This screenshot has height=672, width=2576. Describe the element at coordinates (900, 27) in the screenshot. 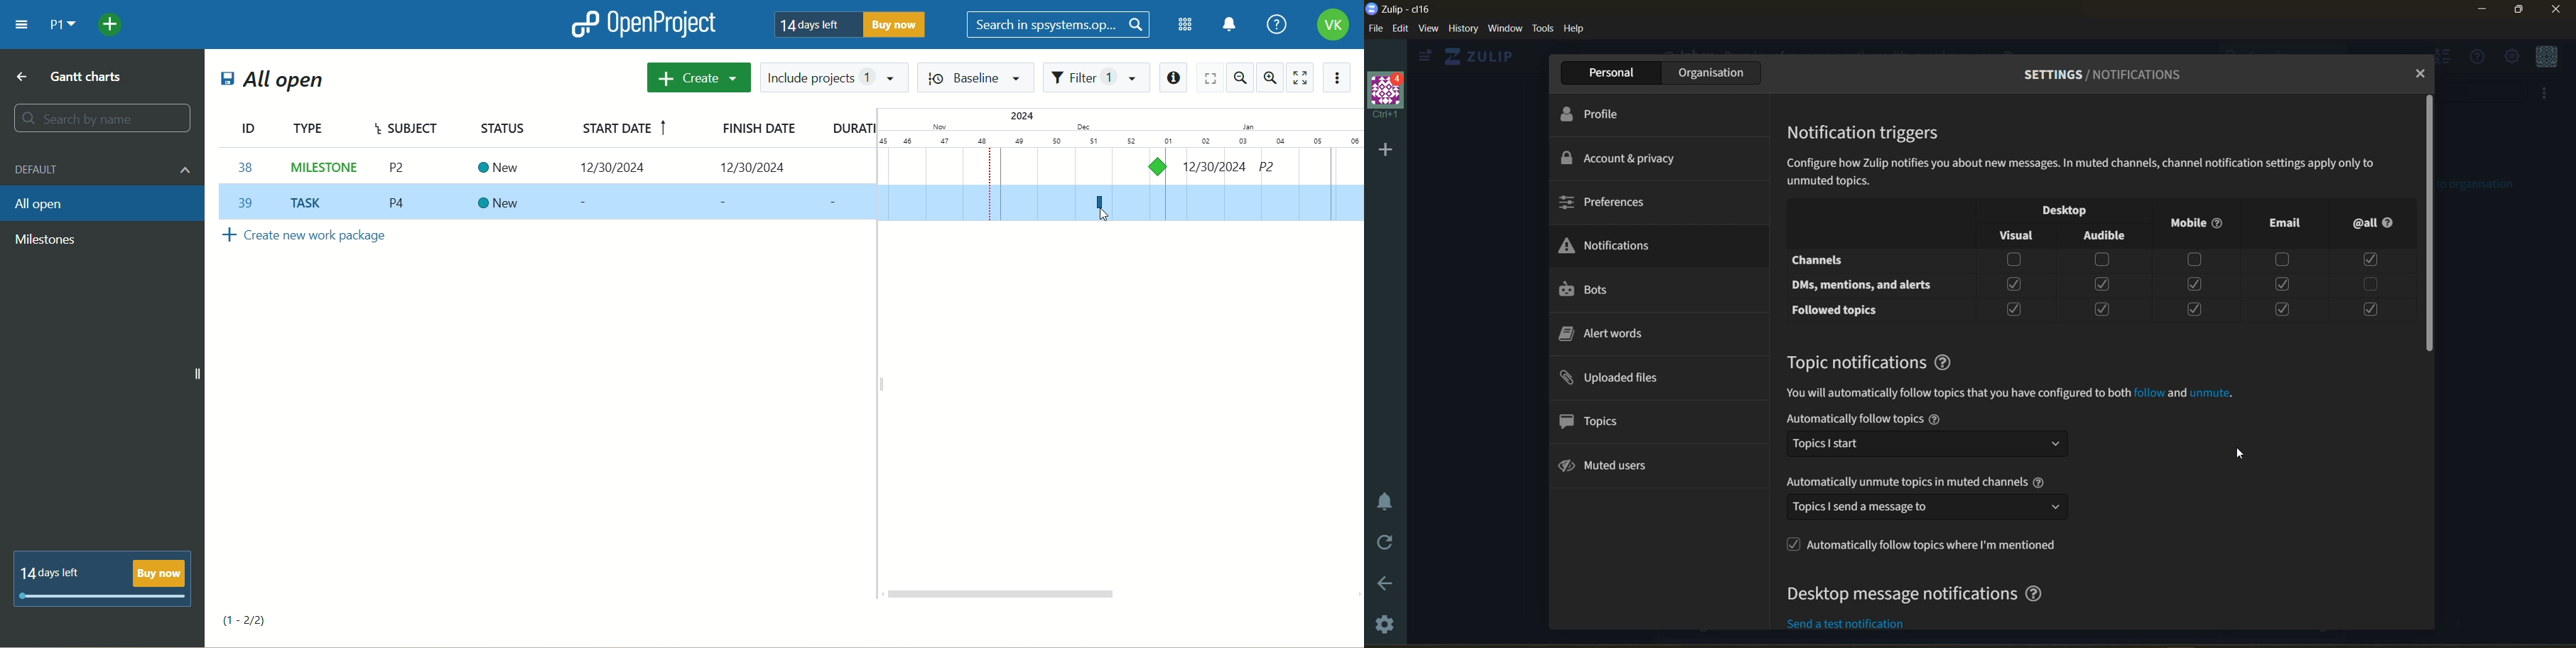

I see `buy now` at that location.